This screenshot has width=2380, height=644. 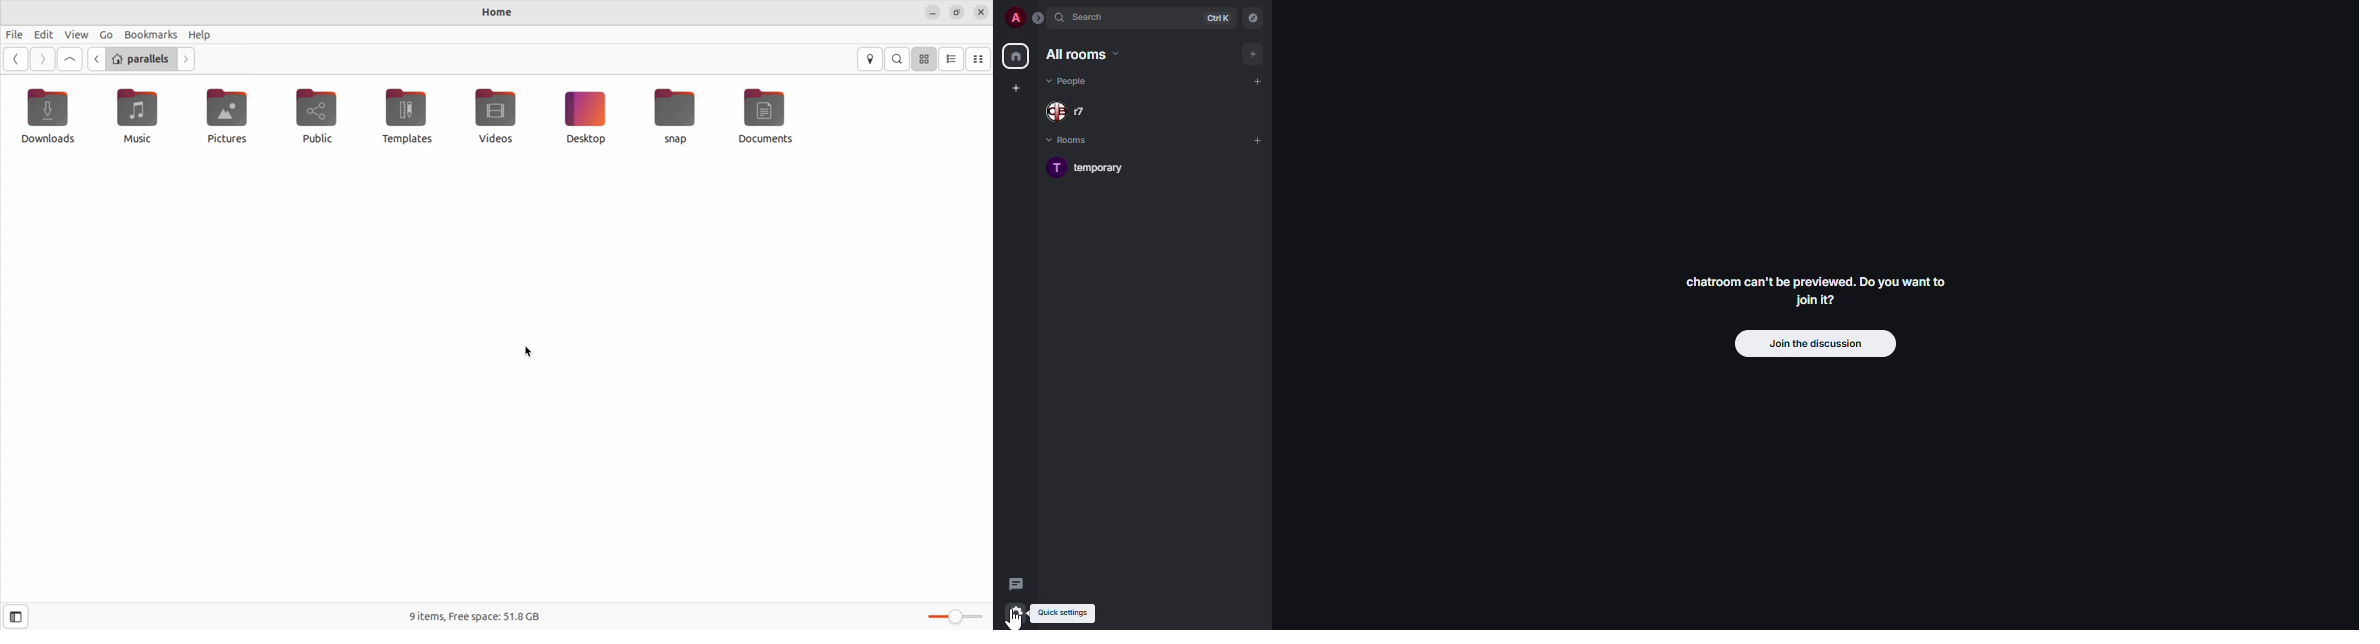 What do you see at coordinates (1102, 169) in the screenshot?
I see `room` at bounding box center [1102, 169].